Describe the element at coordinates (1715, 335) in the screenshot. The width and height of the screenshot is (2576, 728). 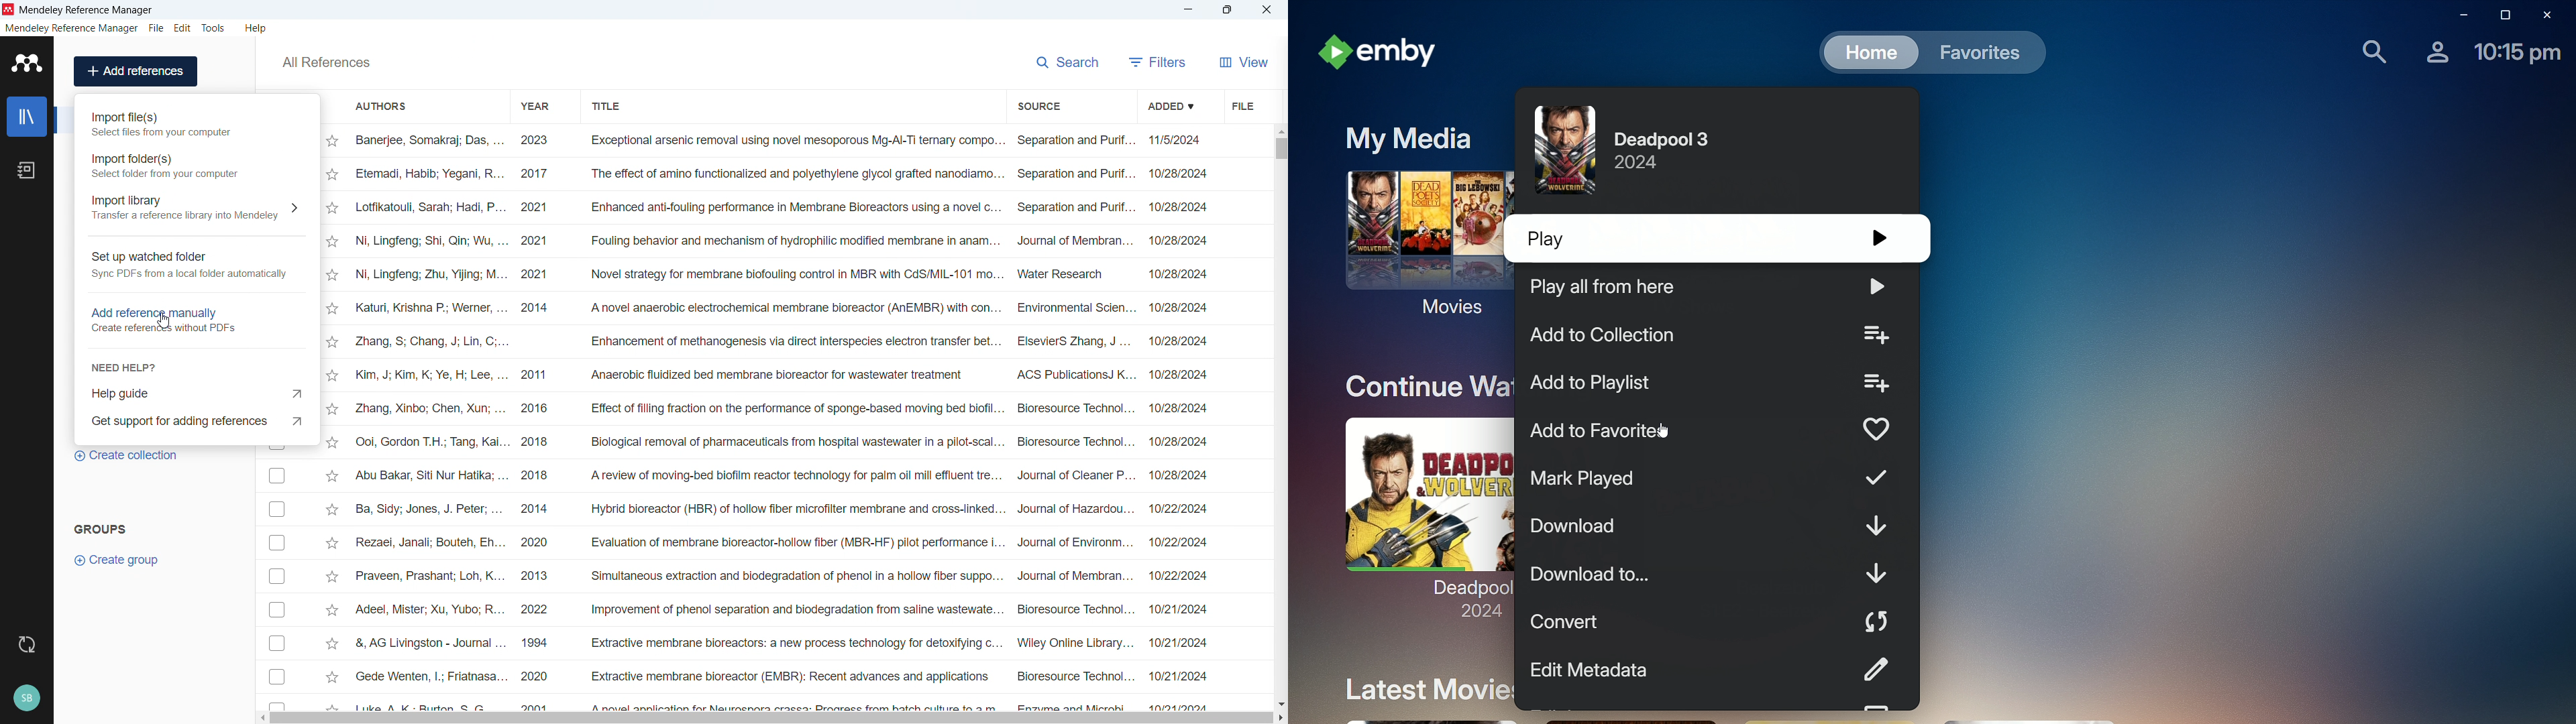
I see `Add to collection` at that location.